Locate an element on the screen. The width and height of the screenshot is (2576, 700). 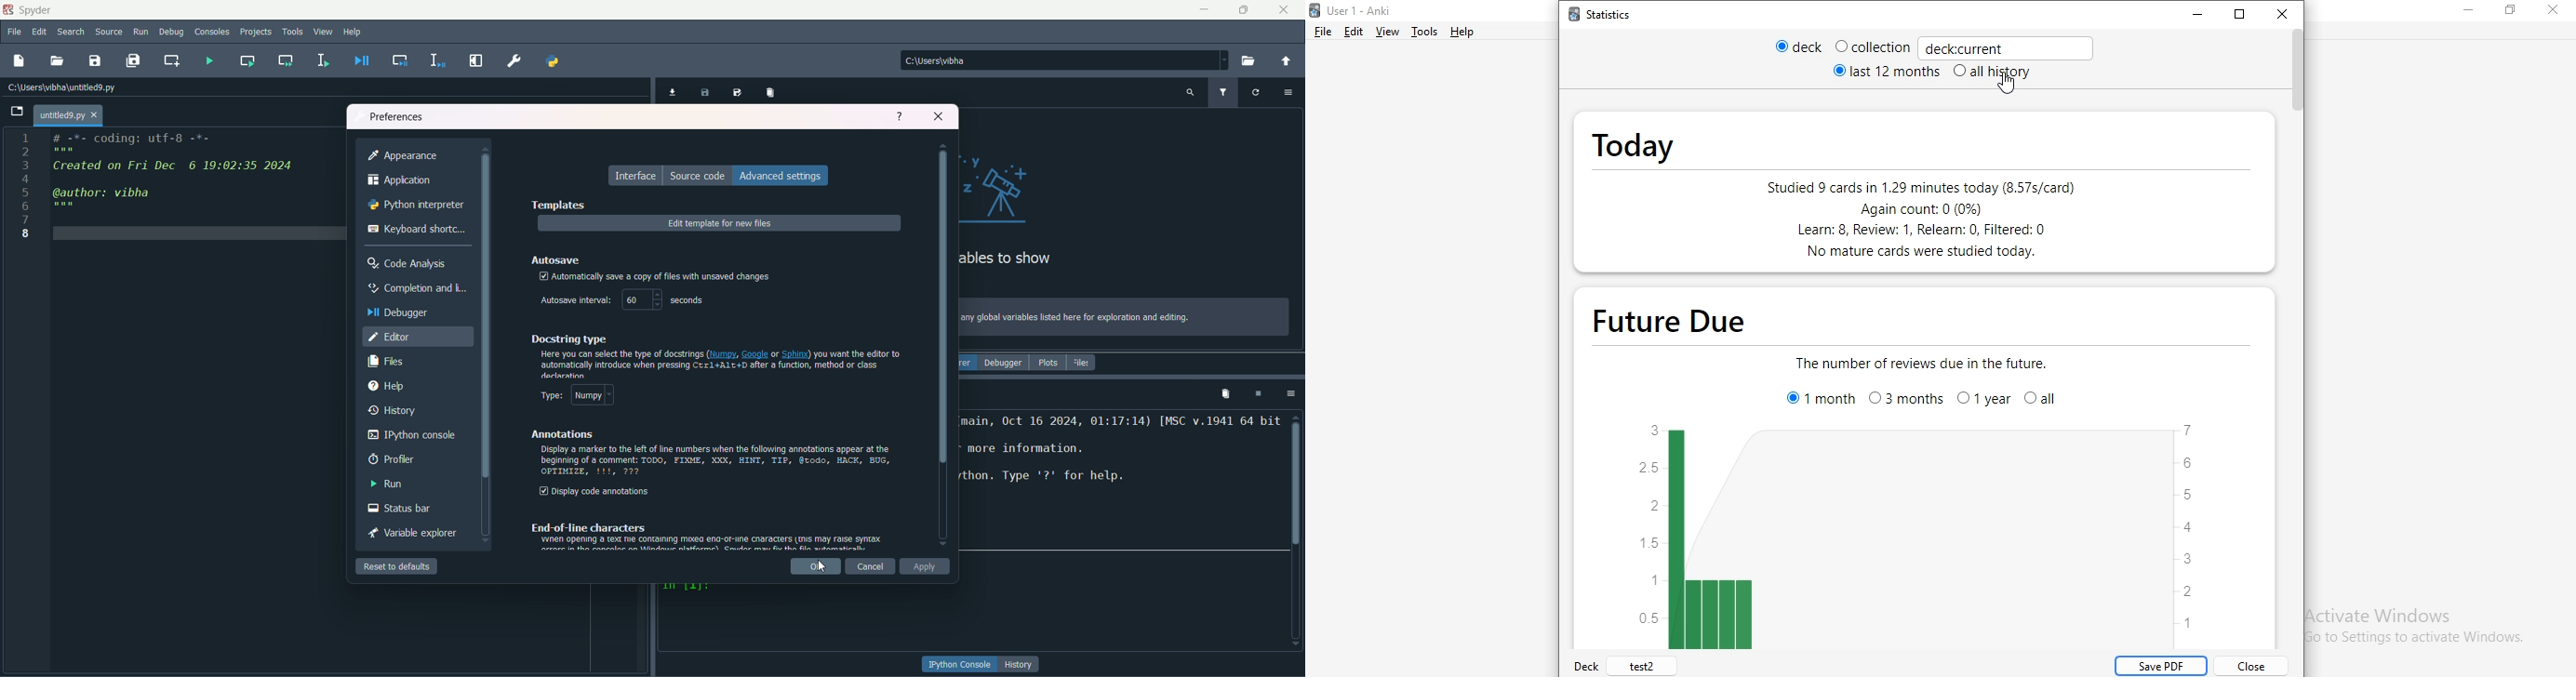
text is located at coordinates (1009, 259).